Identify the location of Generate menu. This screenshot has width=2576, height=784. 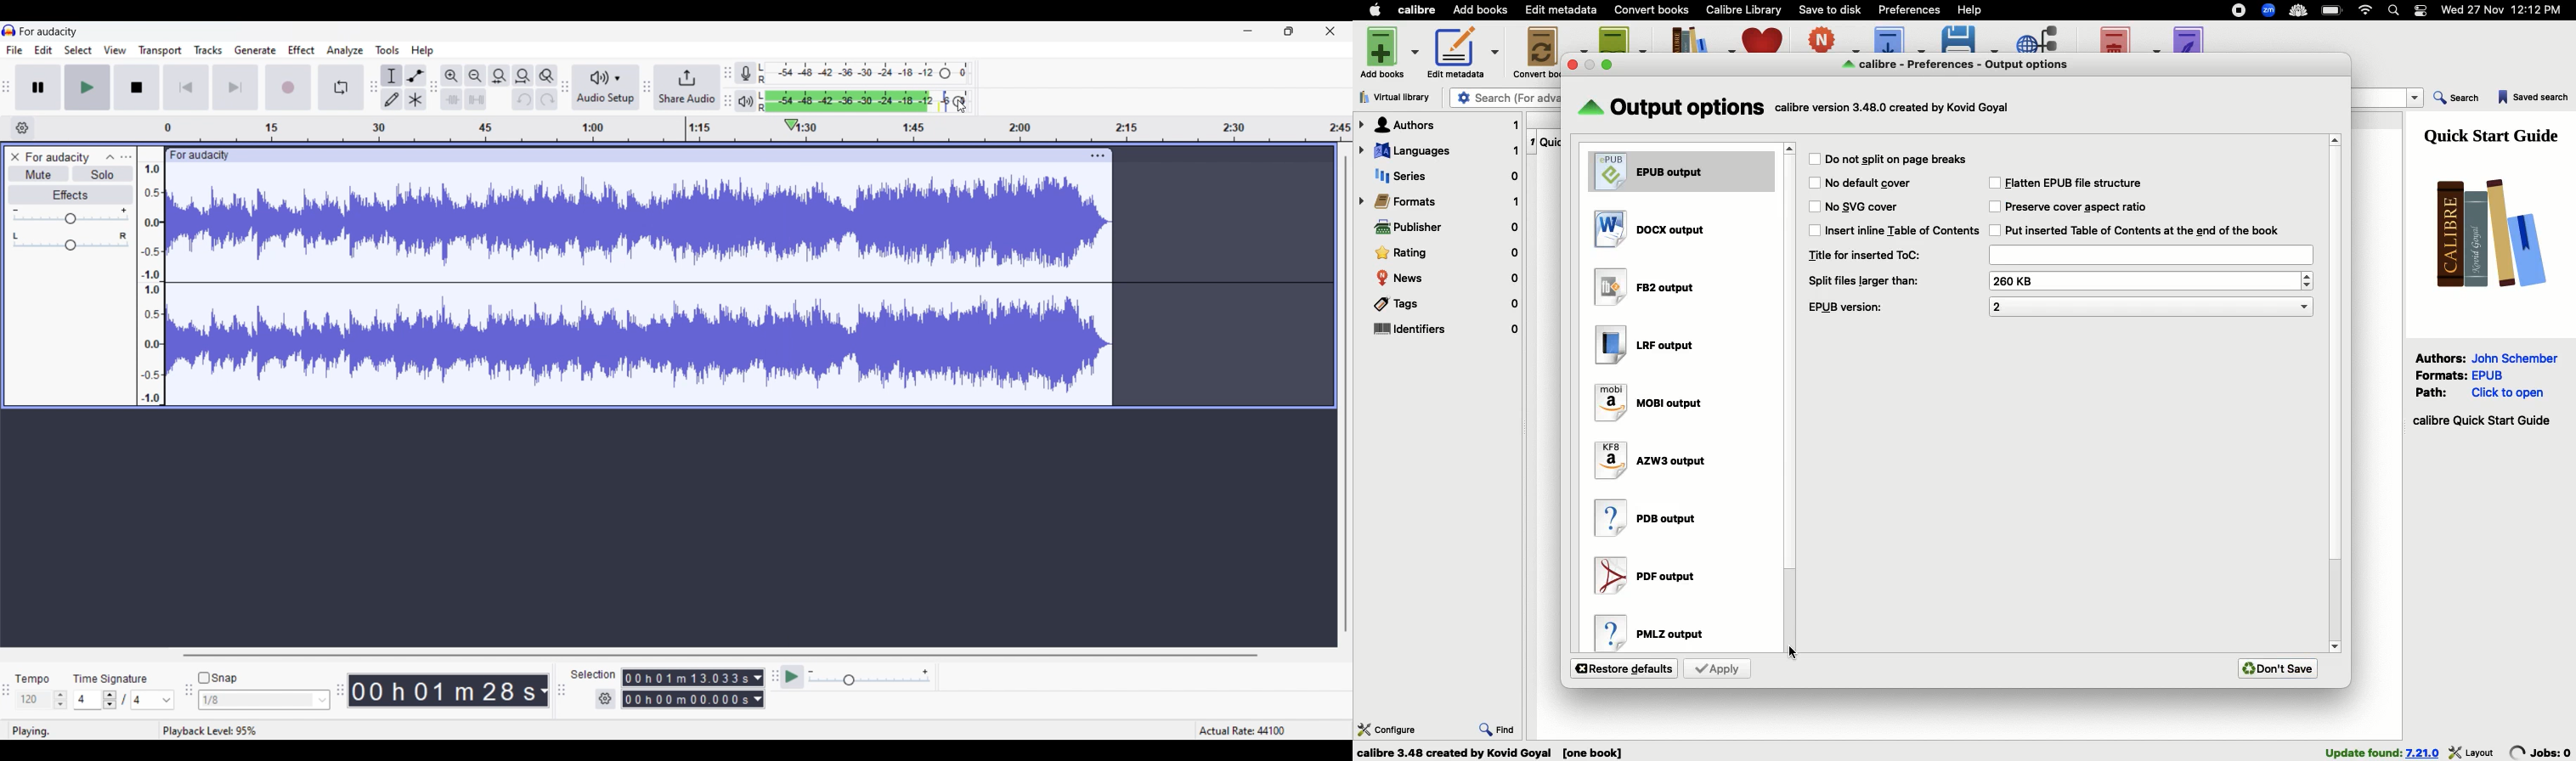
(256, 50).